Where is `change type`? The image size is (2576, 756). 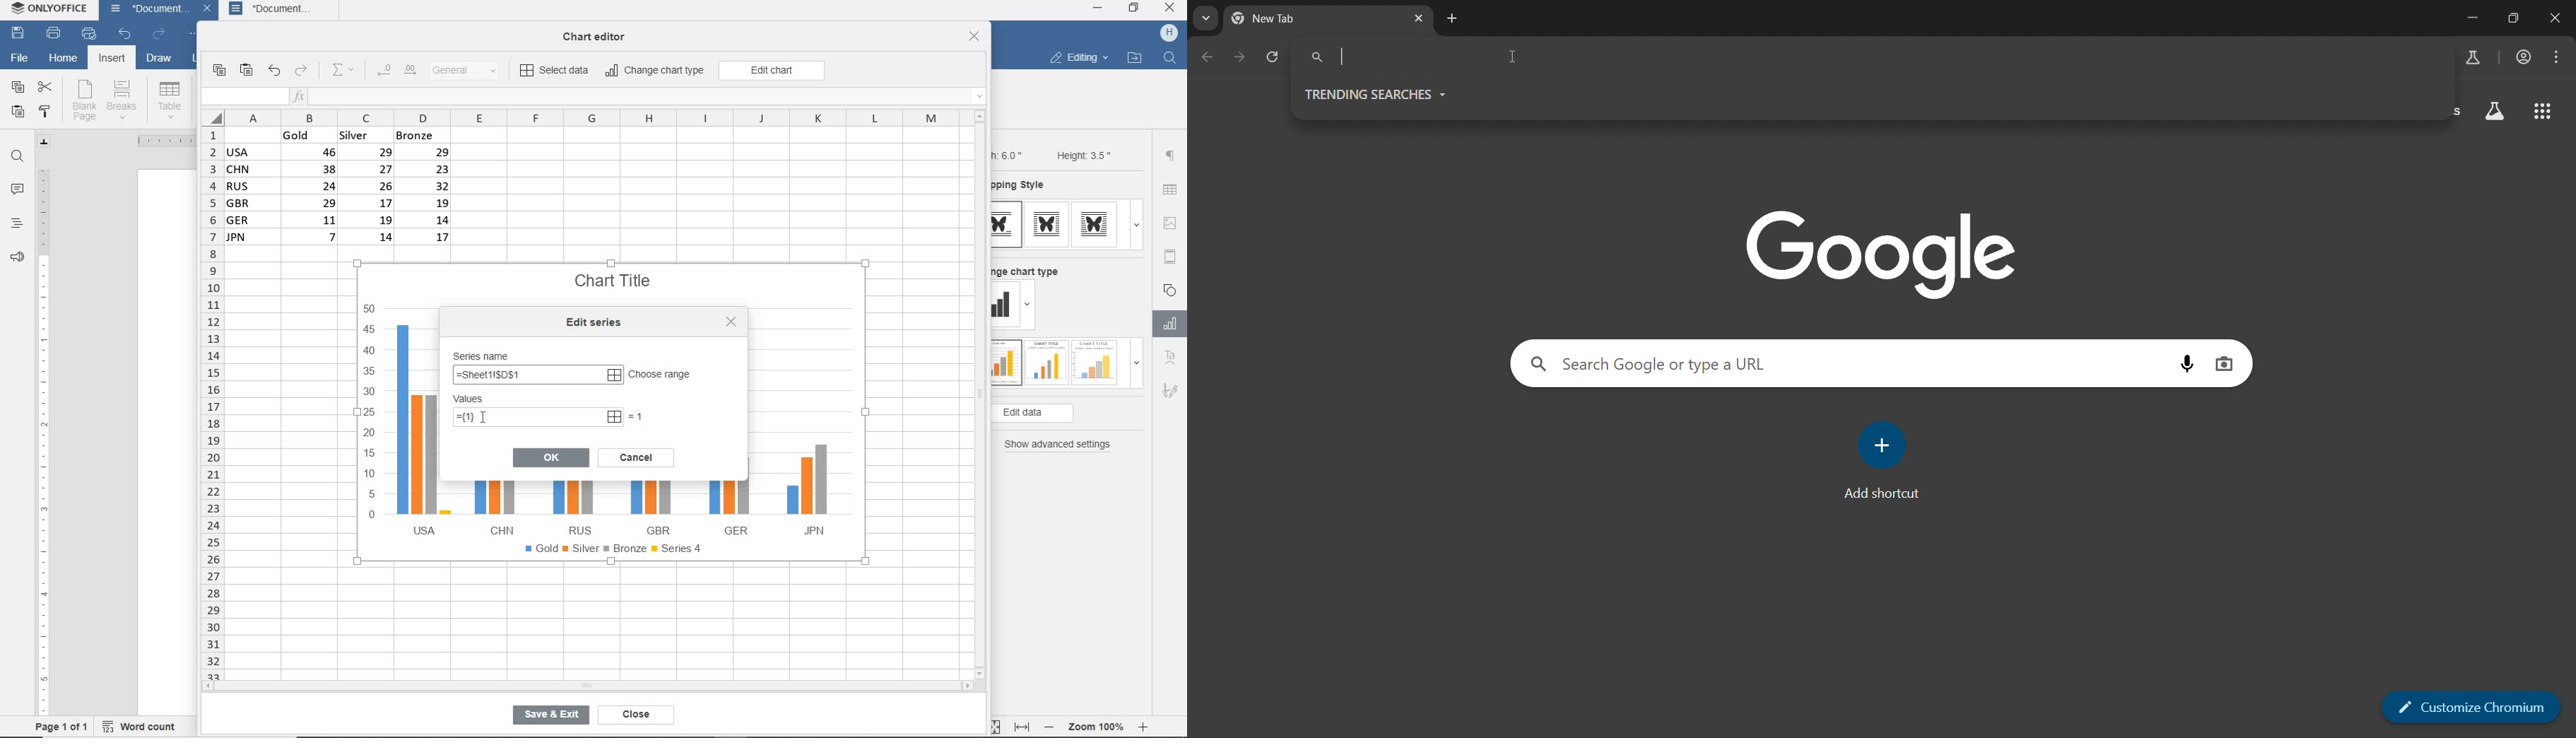
change type is located at coordinates (1006, 305).